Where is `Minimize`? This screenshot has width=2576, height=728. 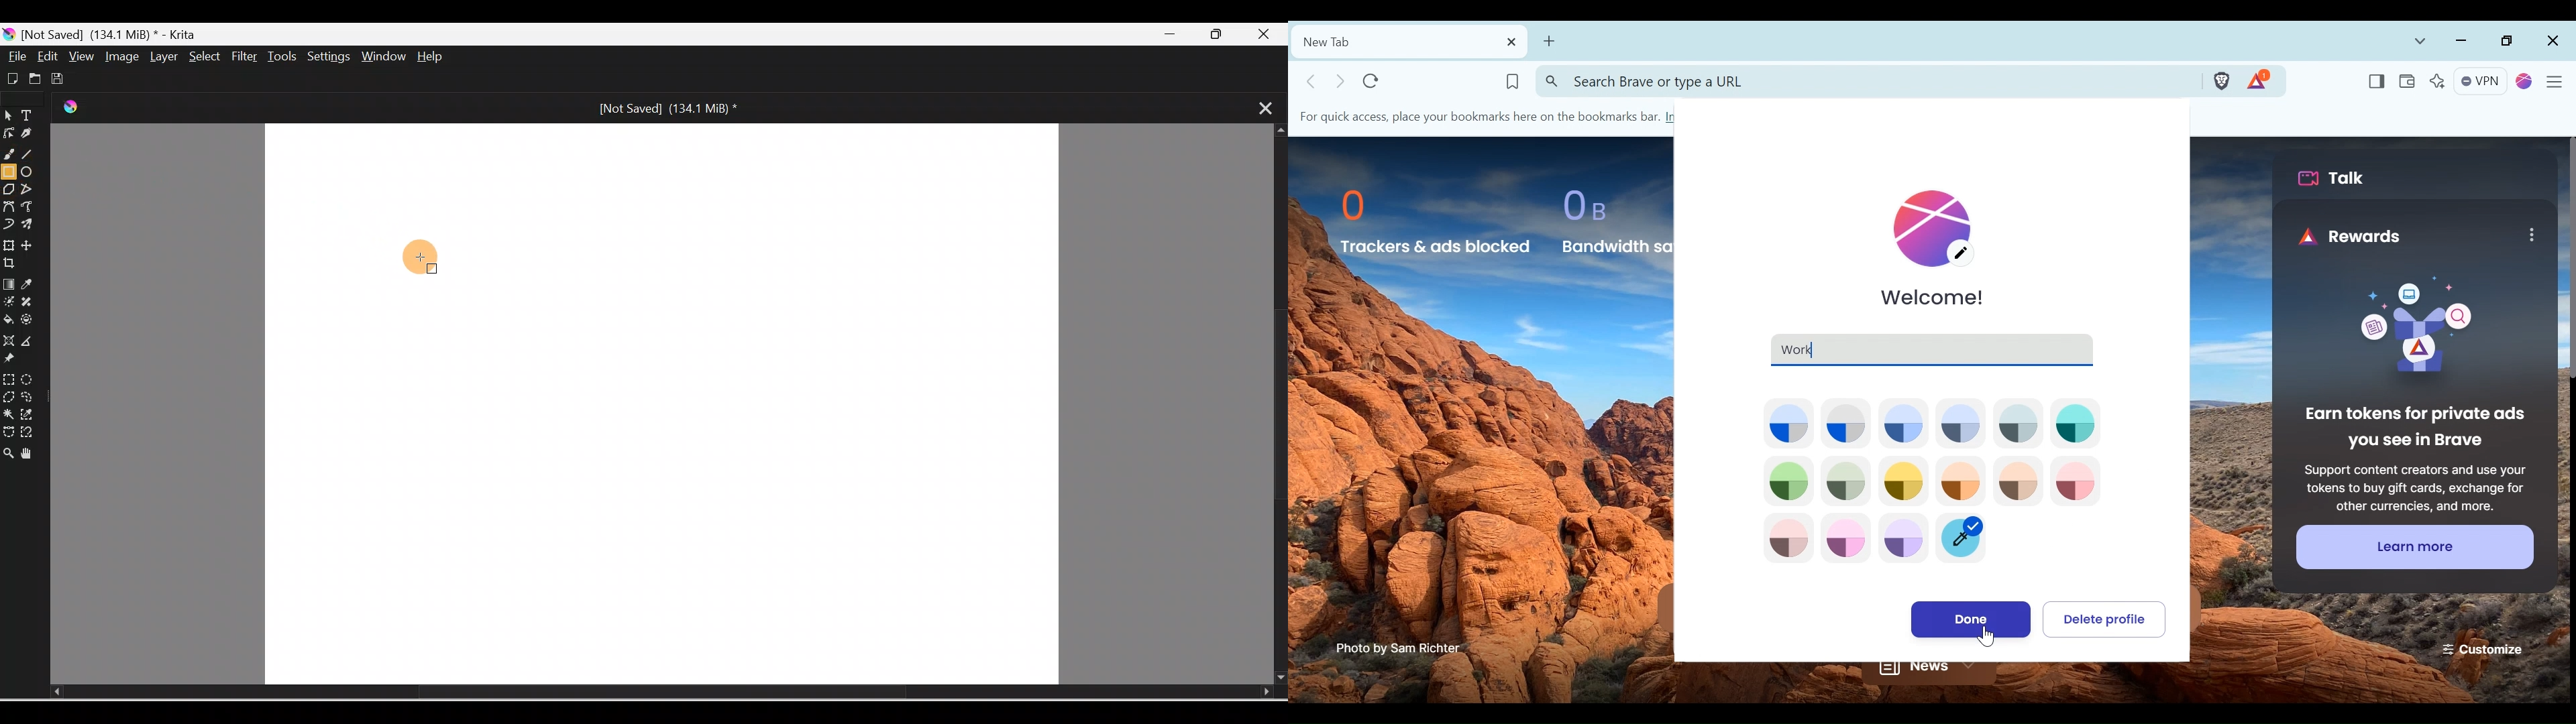 Minimize is located at coordinates (1173, 35).